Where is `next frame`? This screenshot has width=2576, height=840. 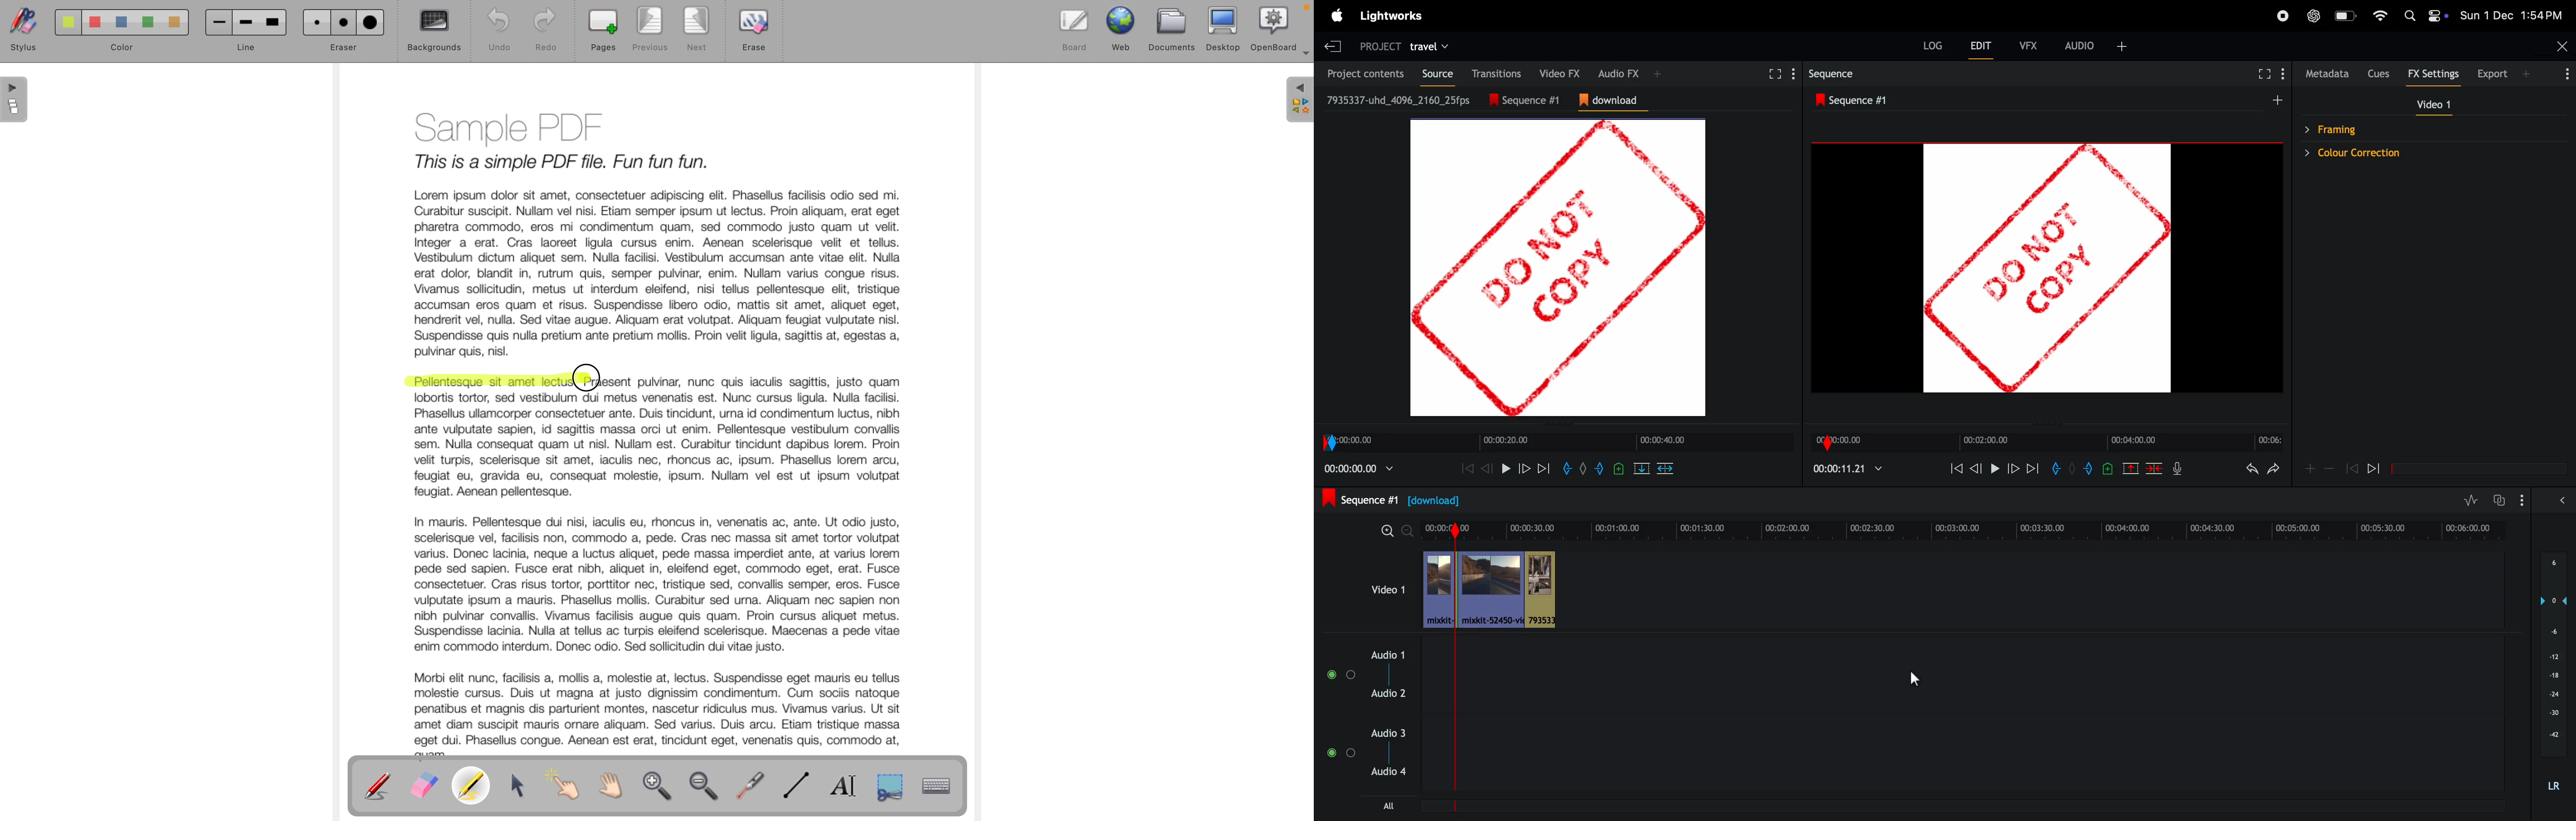
next frame is located at coordinates (2034, 468).